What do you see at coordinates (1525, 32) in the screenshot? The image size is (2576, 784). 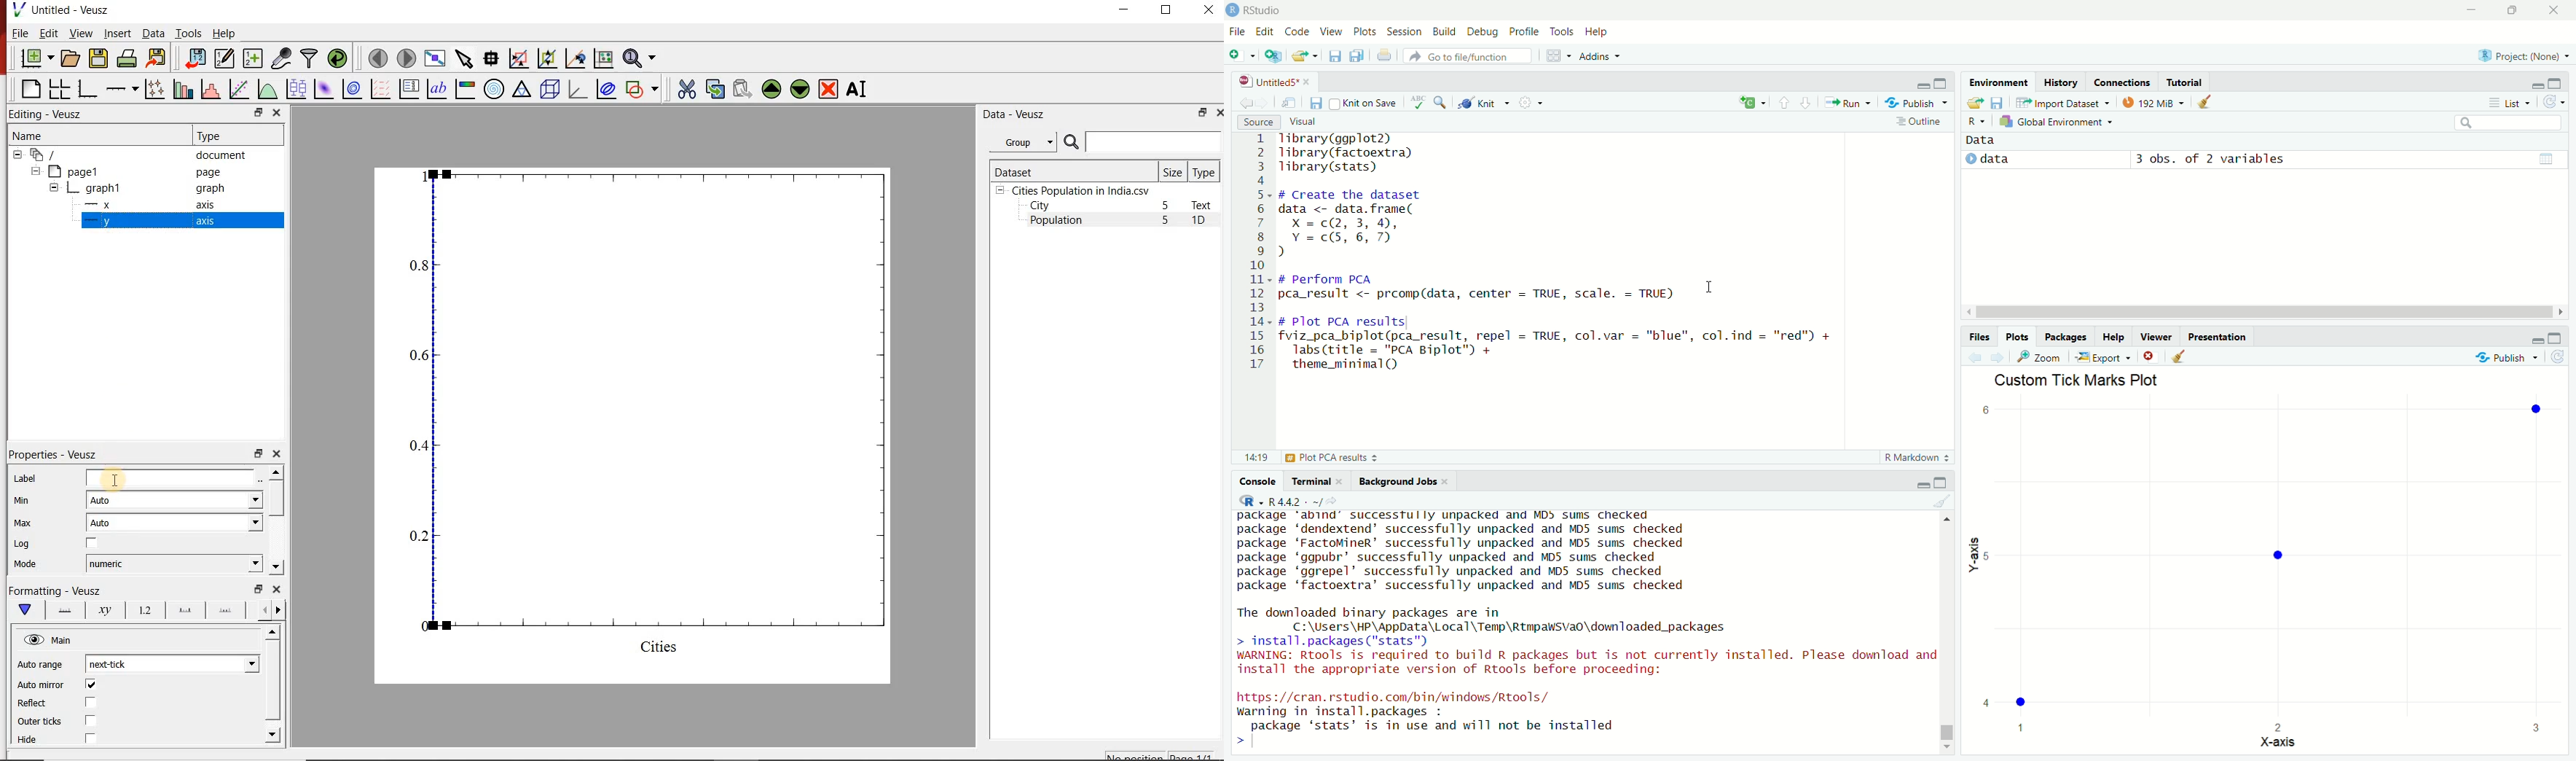 I see `profile` at bounding box center [1525, 32].